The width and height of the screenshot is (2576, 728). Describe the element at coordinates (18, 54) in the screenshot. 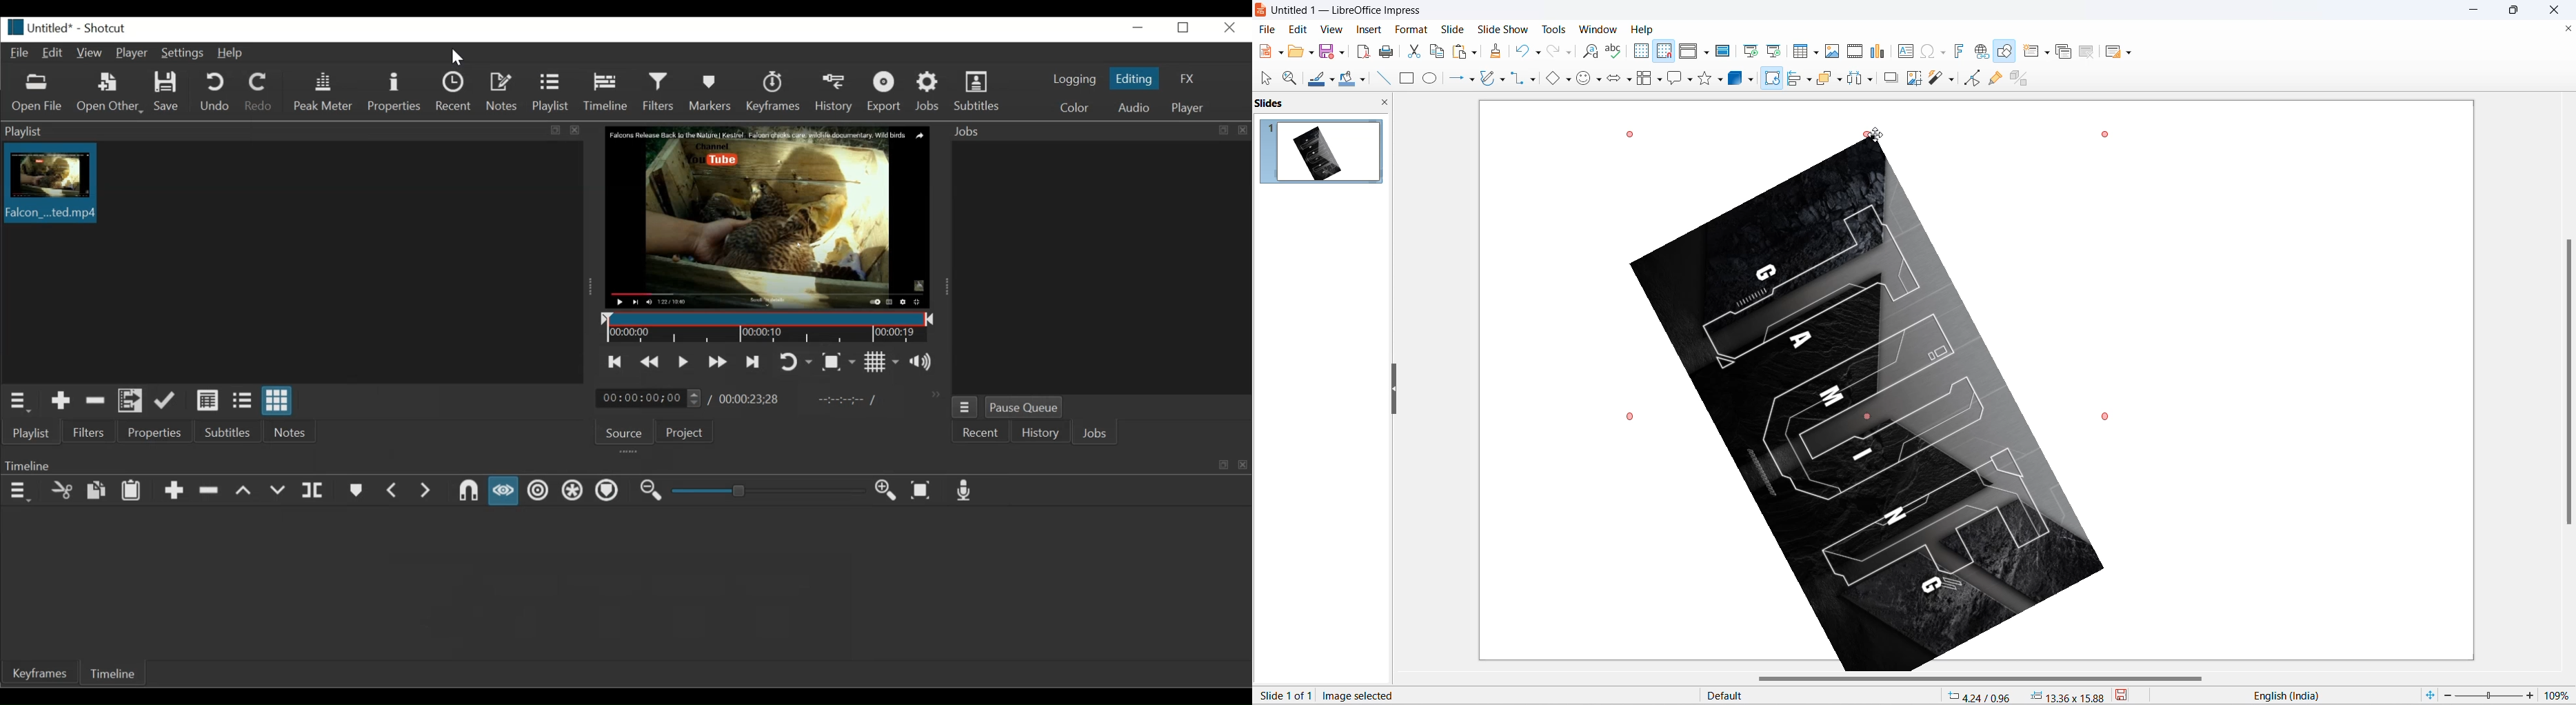

I see `File` at that location.